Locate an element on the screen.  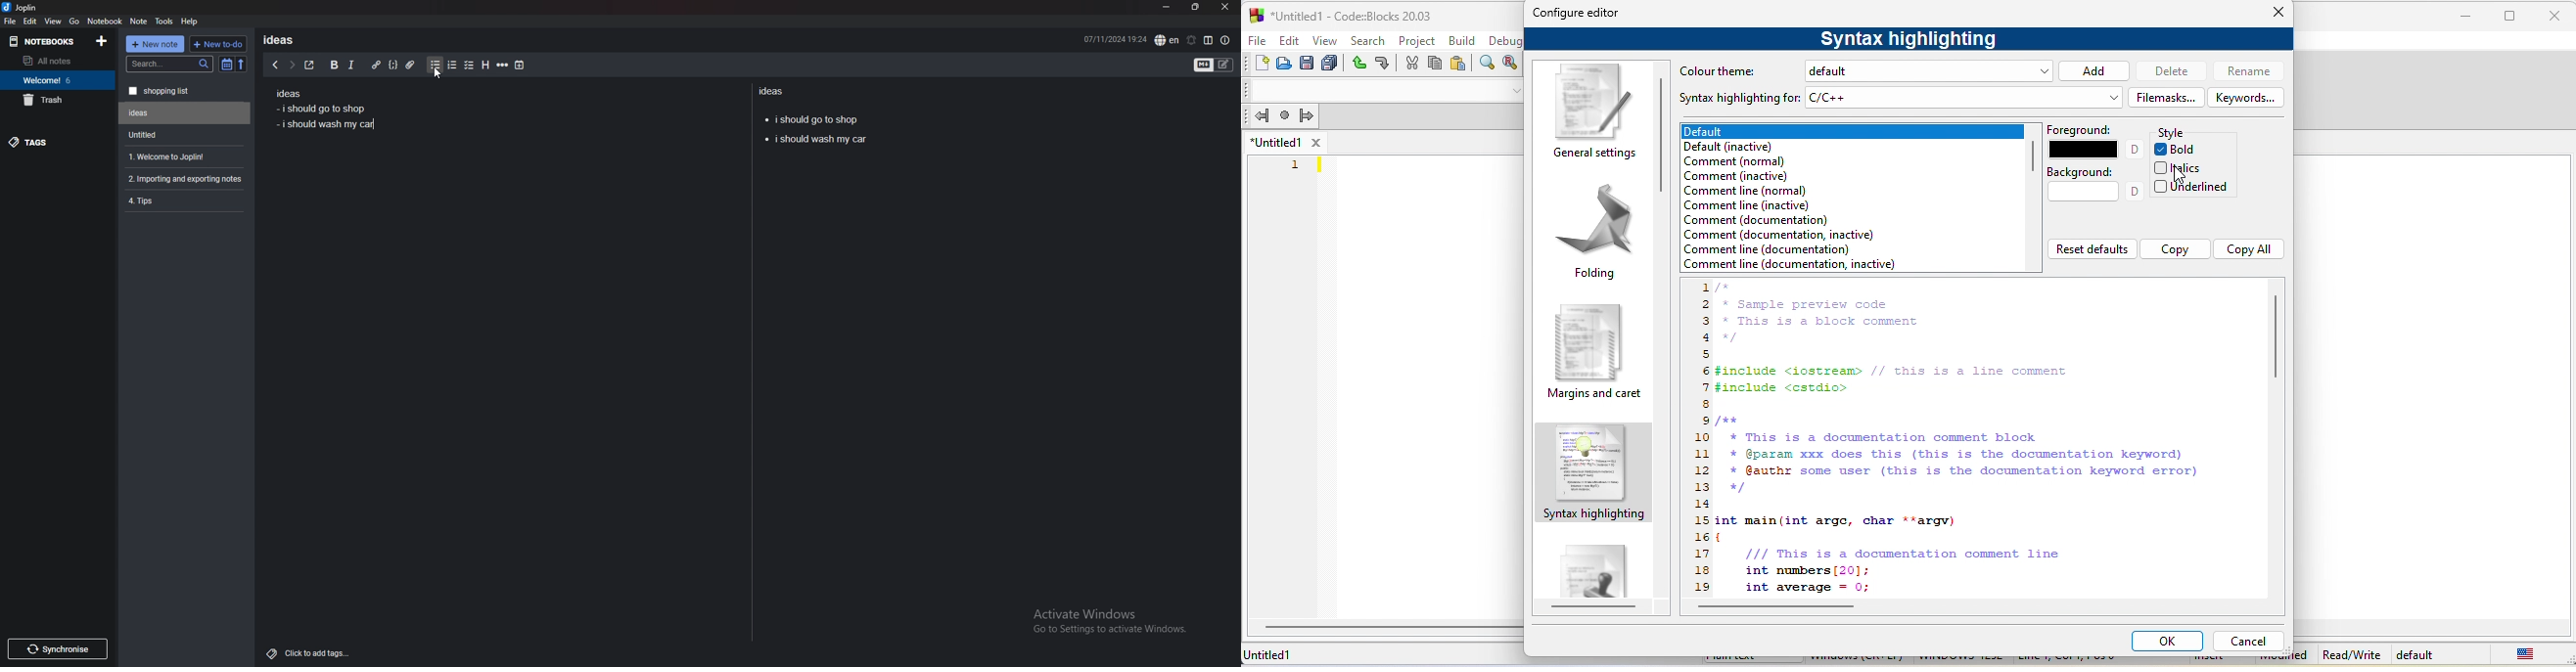
ideas is located at coordinates (288, 94).